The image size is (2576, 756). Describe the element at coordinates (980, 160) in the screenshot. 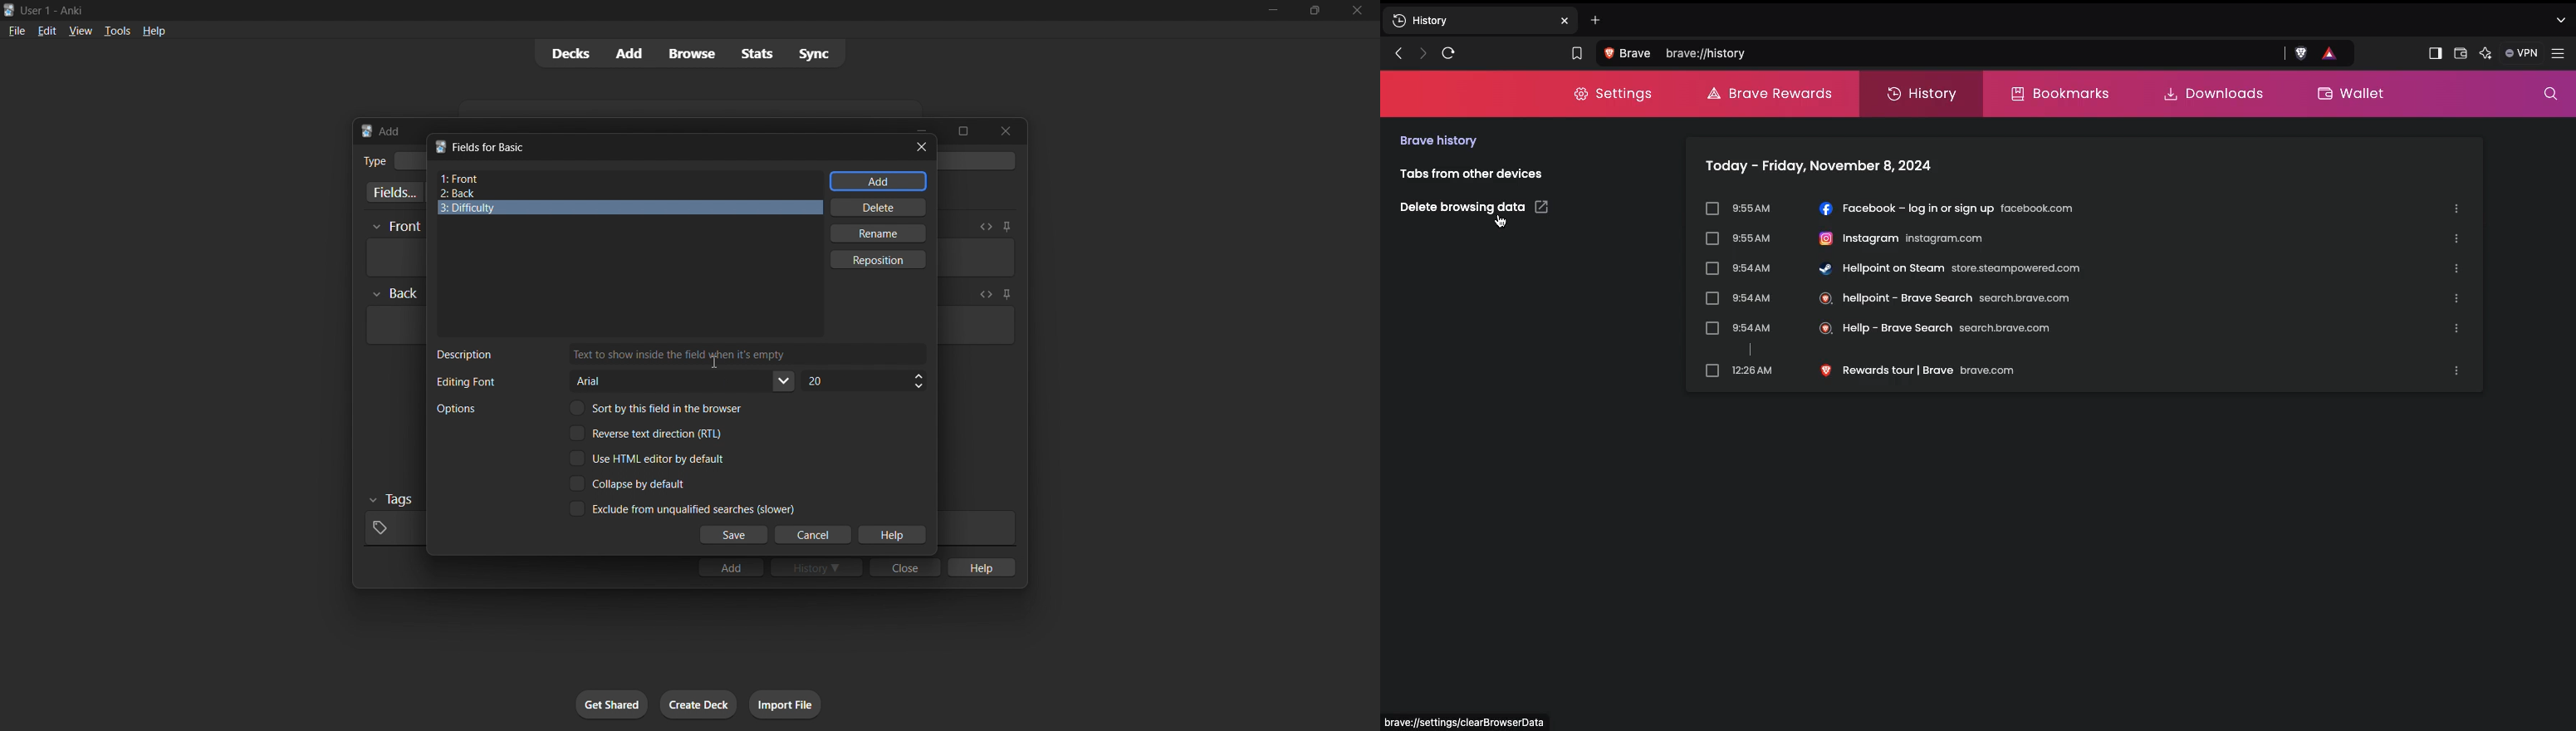

I see `card deck input` at that location.